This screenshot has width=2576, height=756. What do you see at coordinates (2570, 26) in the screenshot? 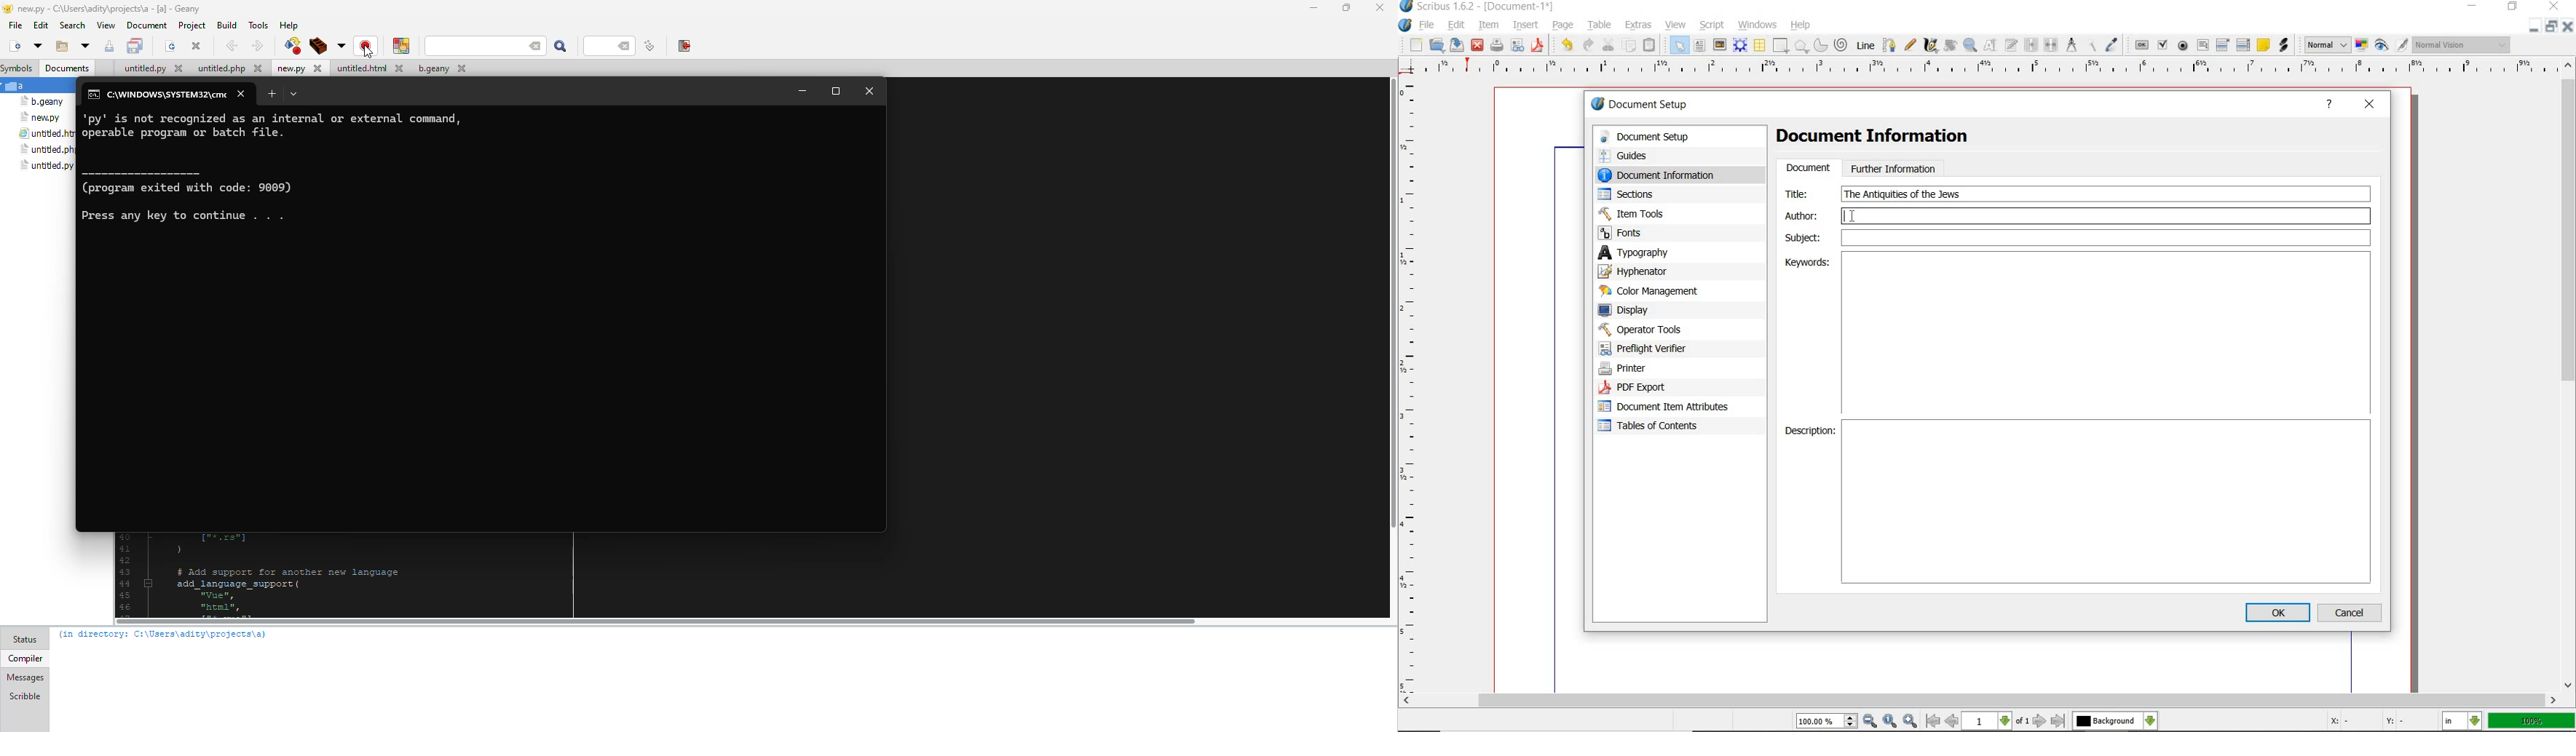
I see `close` at bounding box center [2570, 26].